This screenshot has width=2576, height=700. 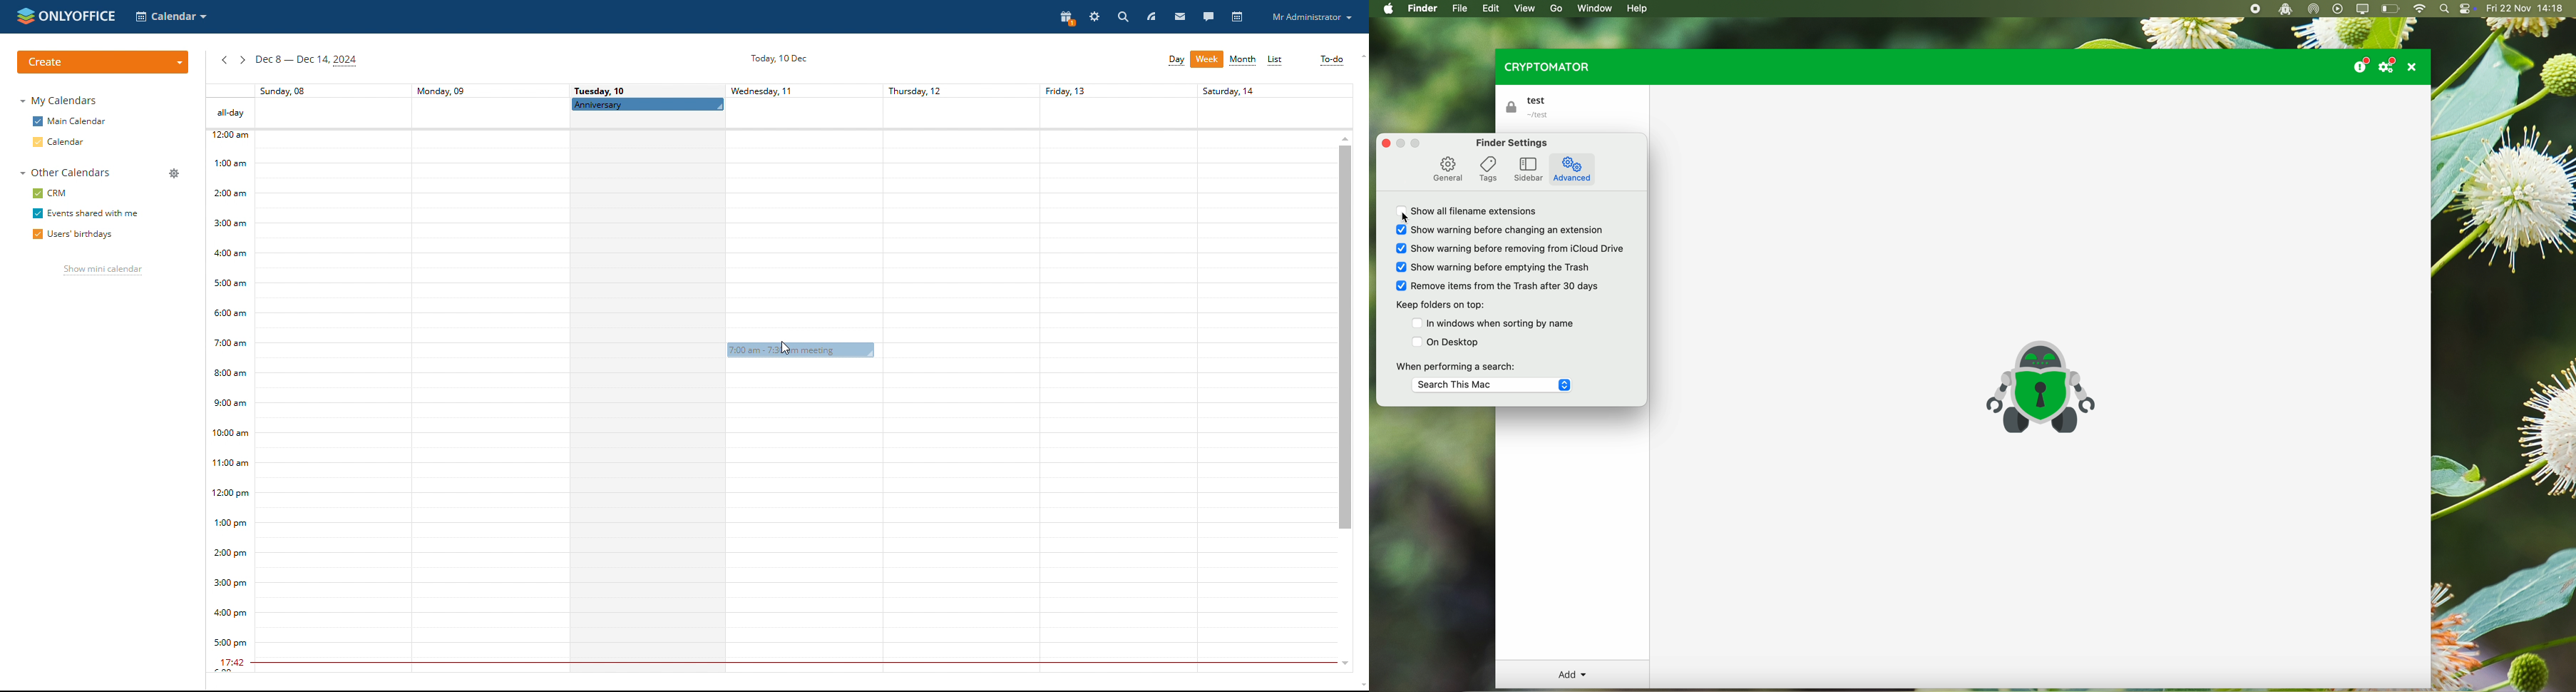 I want to click on file, so click(x=1460, y=9).